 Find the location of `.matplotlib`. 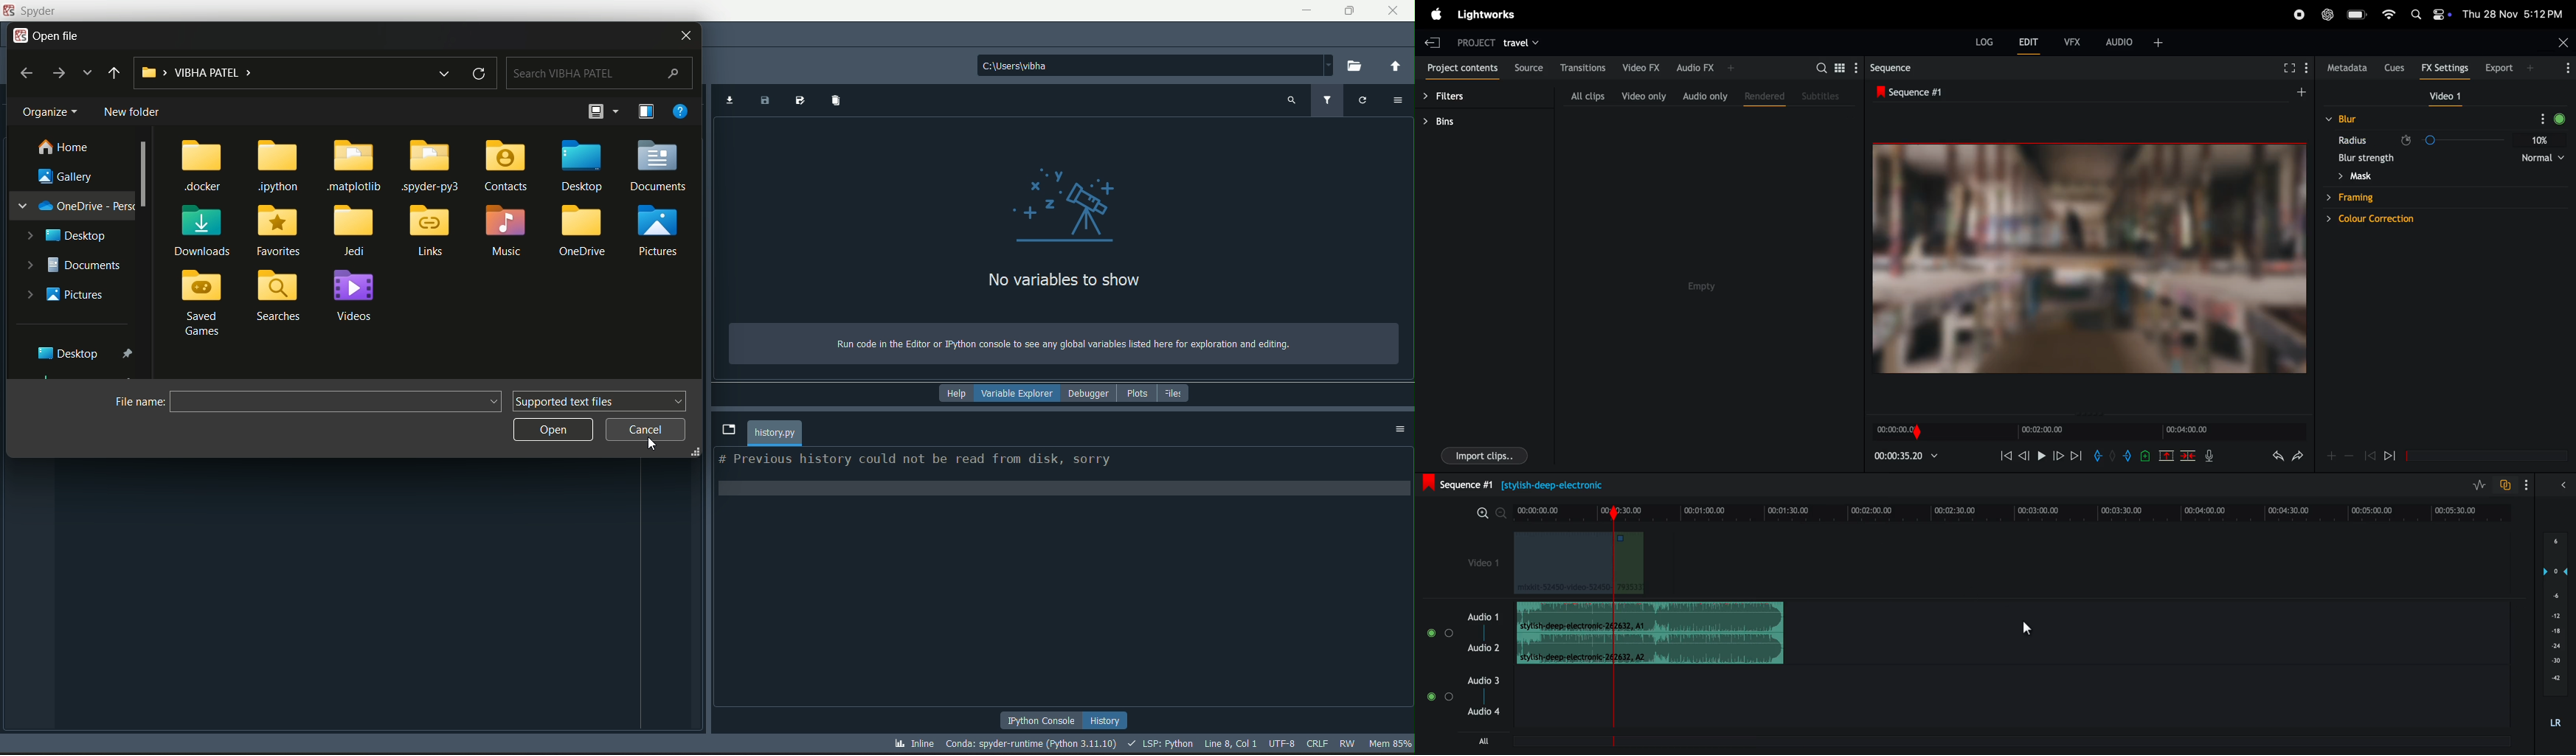

.matplotlib is located at coordinates (358, 166).